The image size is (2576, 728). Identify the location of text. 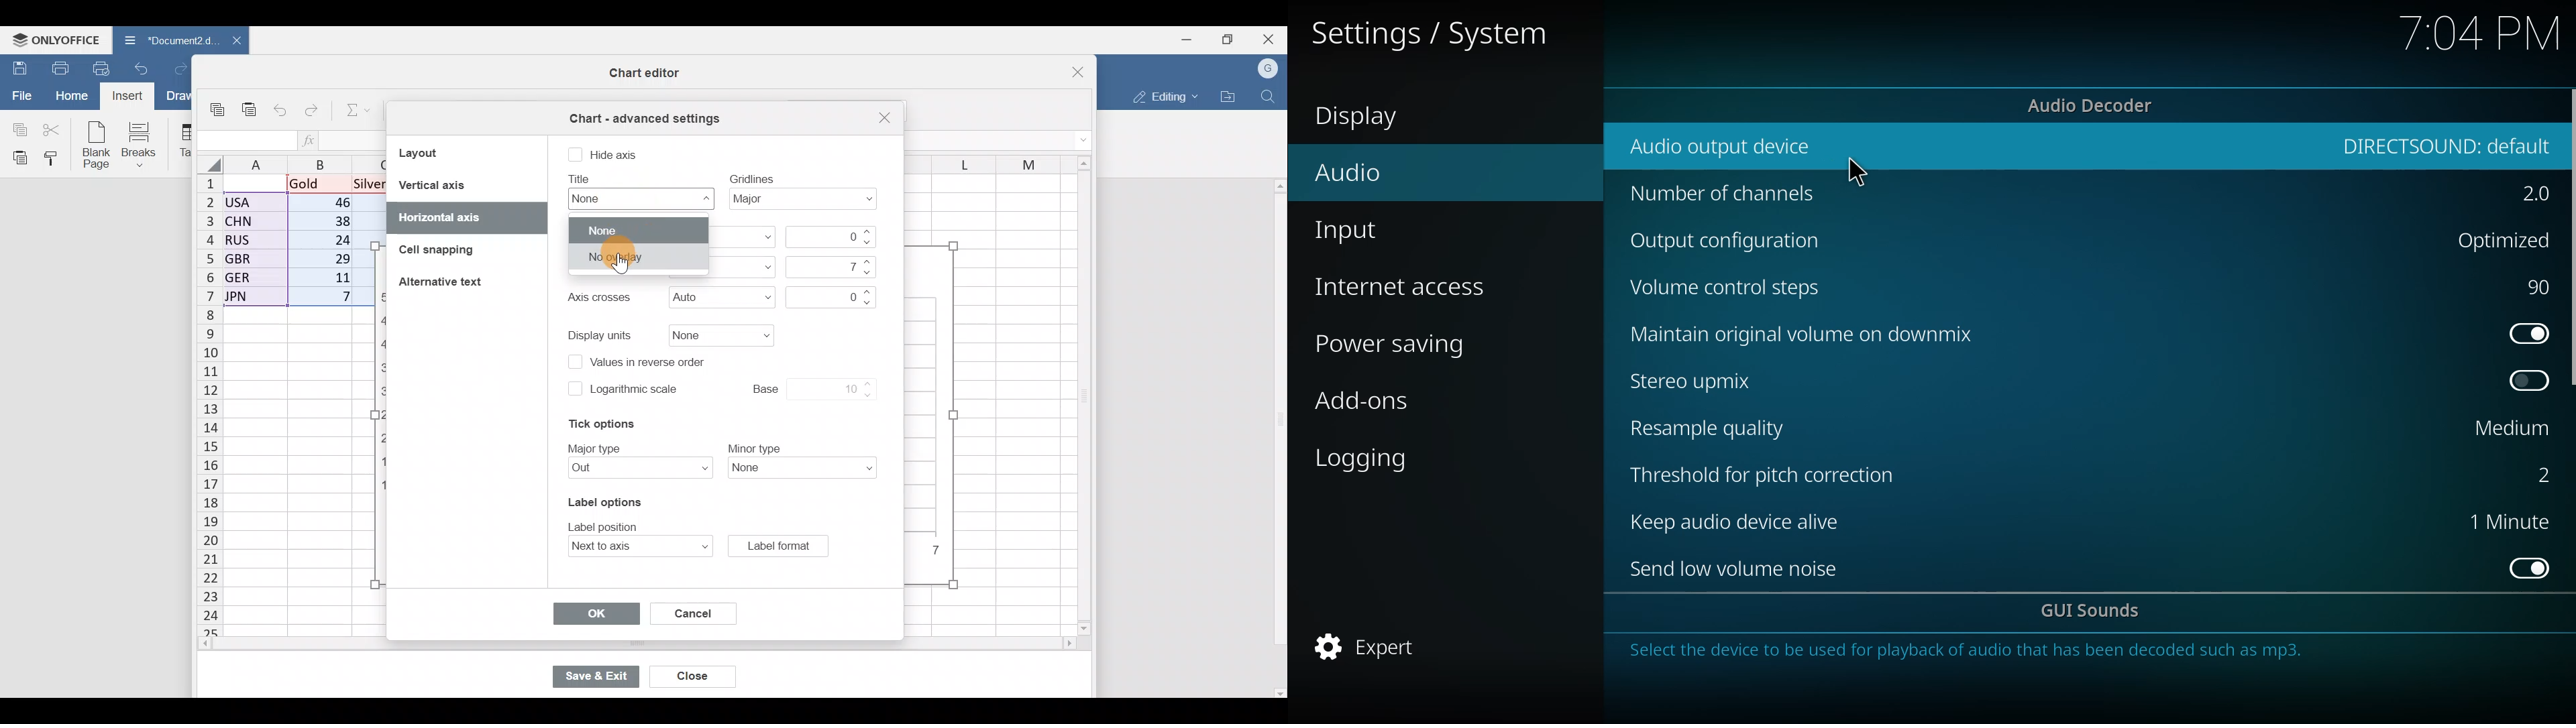
(755, 447).